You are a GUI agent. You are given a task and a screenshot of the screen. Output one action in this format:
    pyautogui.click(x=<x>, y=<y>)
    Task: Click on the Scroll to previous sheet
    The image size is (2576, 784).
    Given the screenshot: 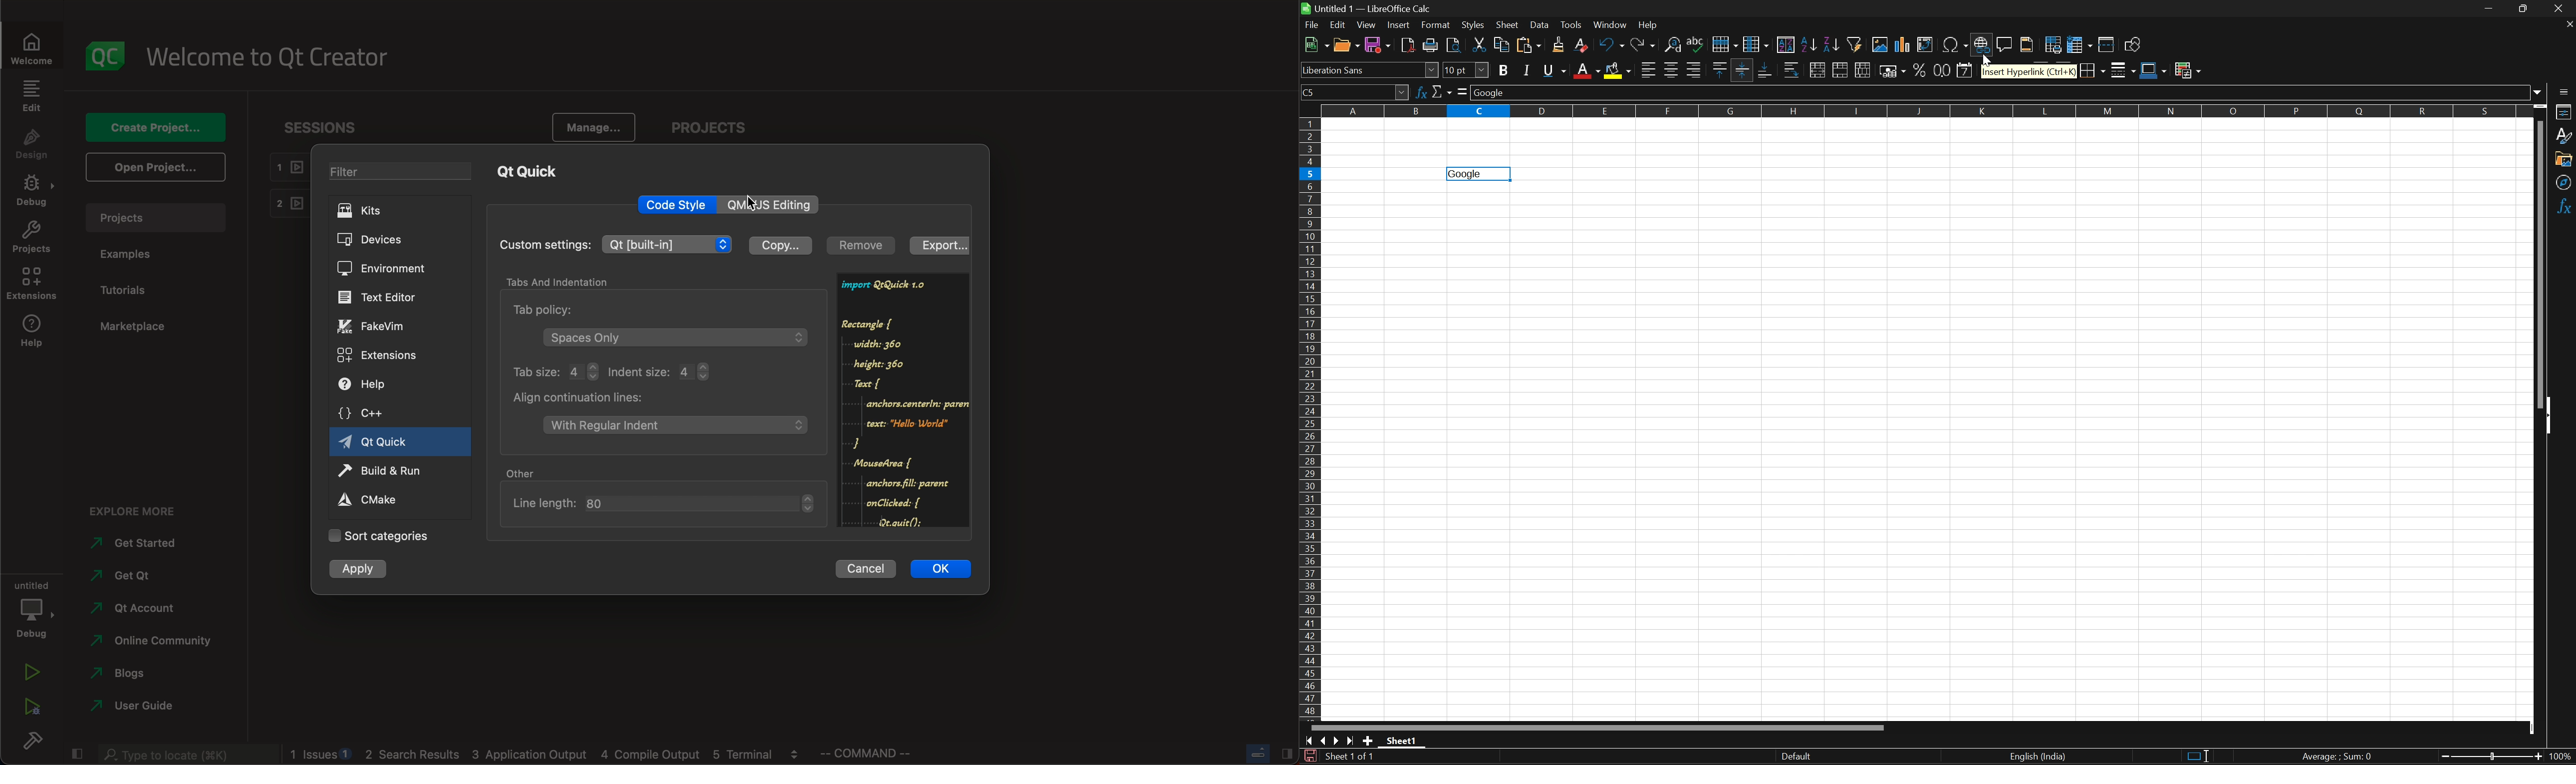 What is the action you would take?
    pyautogui.click(x=1323, y=741)
    